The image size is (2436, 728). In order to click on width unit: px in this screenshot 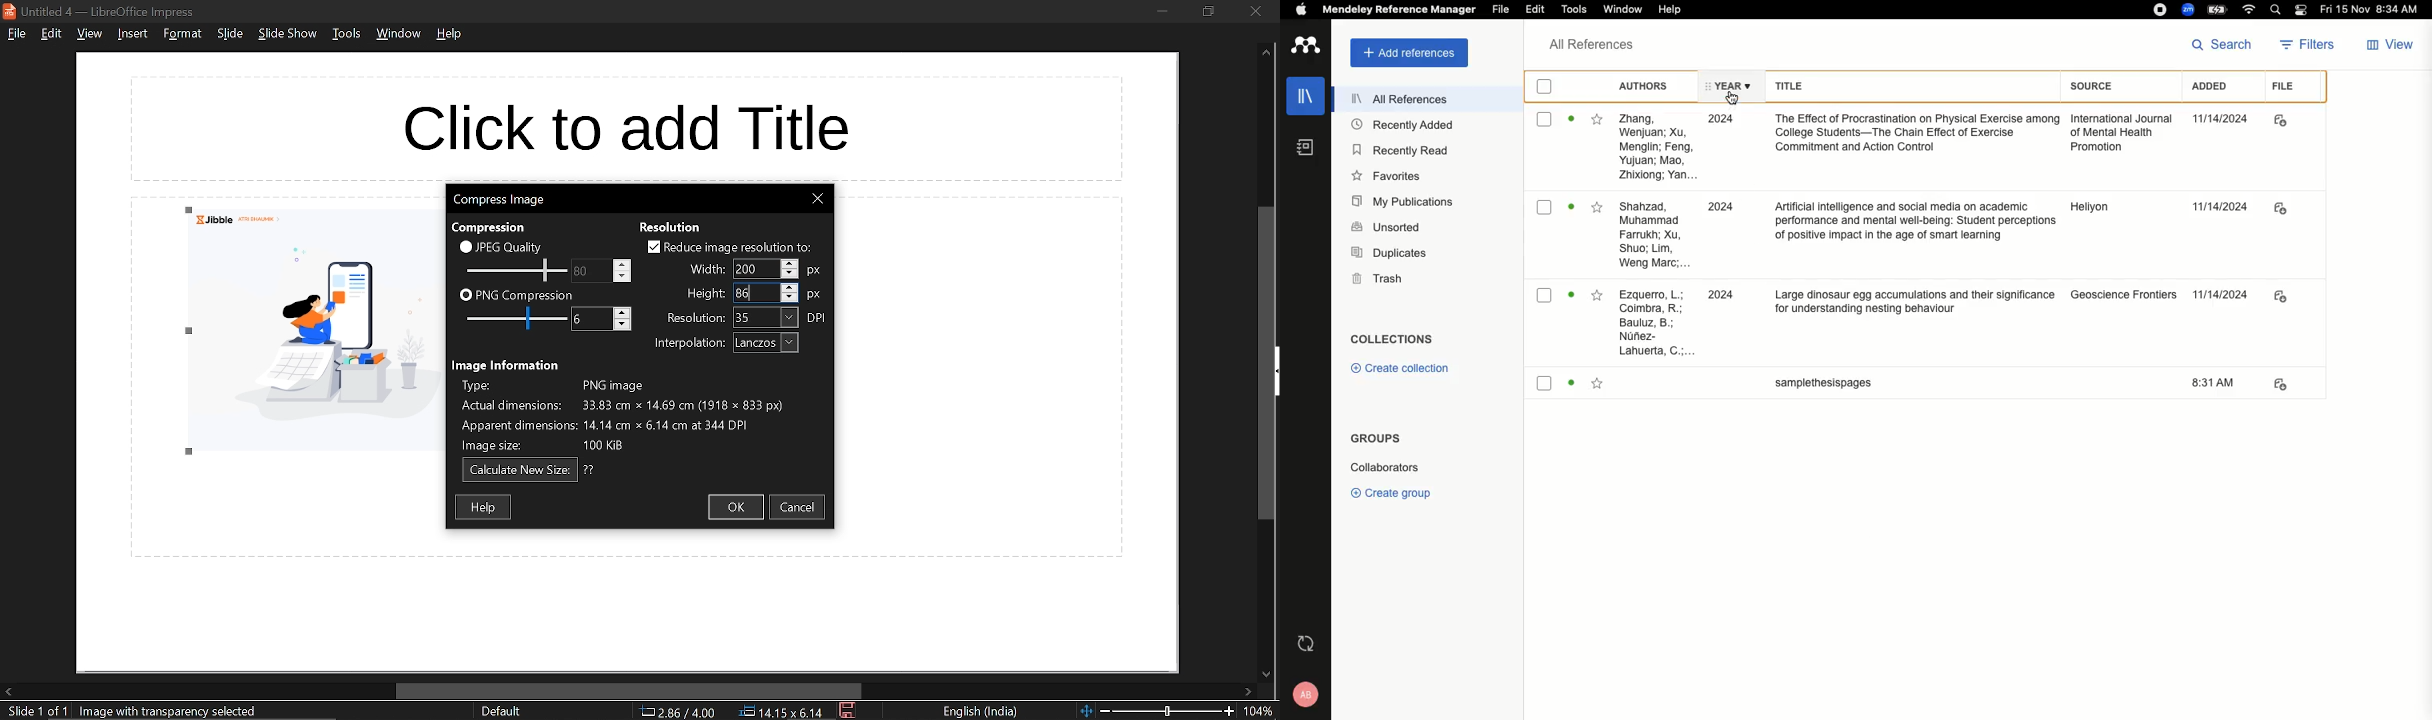, I will do `click(813, 272)`.